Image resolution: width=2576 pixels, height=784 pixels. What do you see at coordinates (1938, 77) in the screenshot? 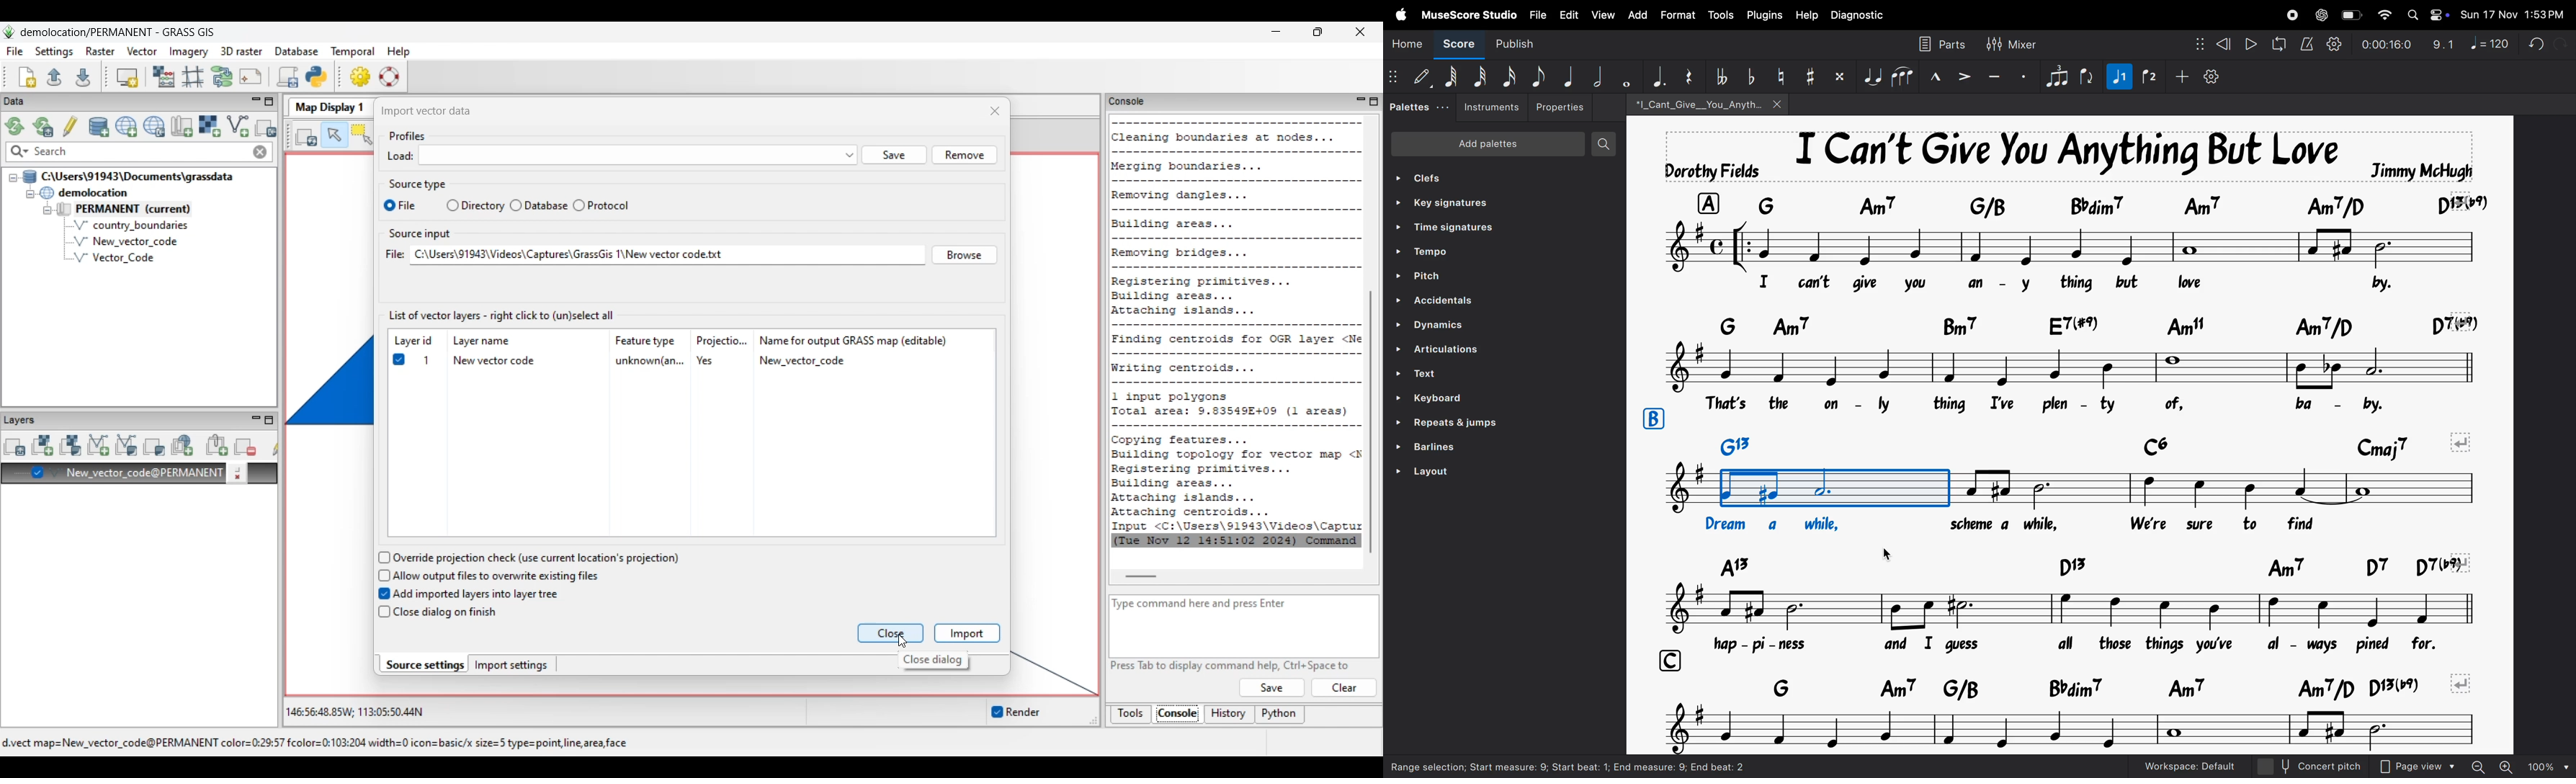
I see `marcato` at bounding box center [1938, 77].